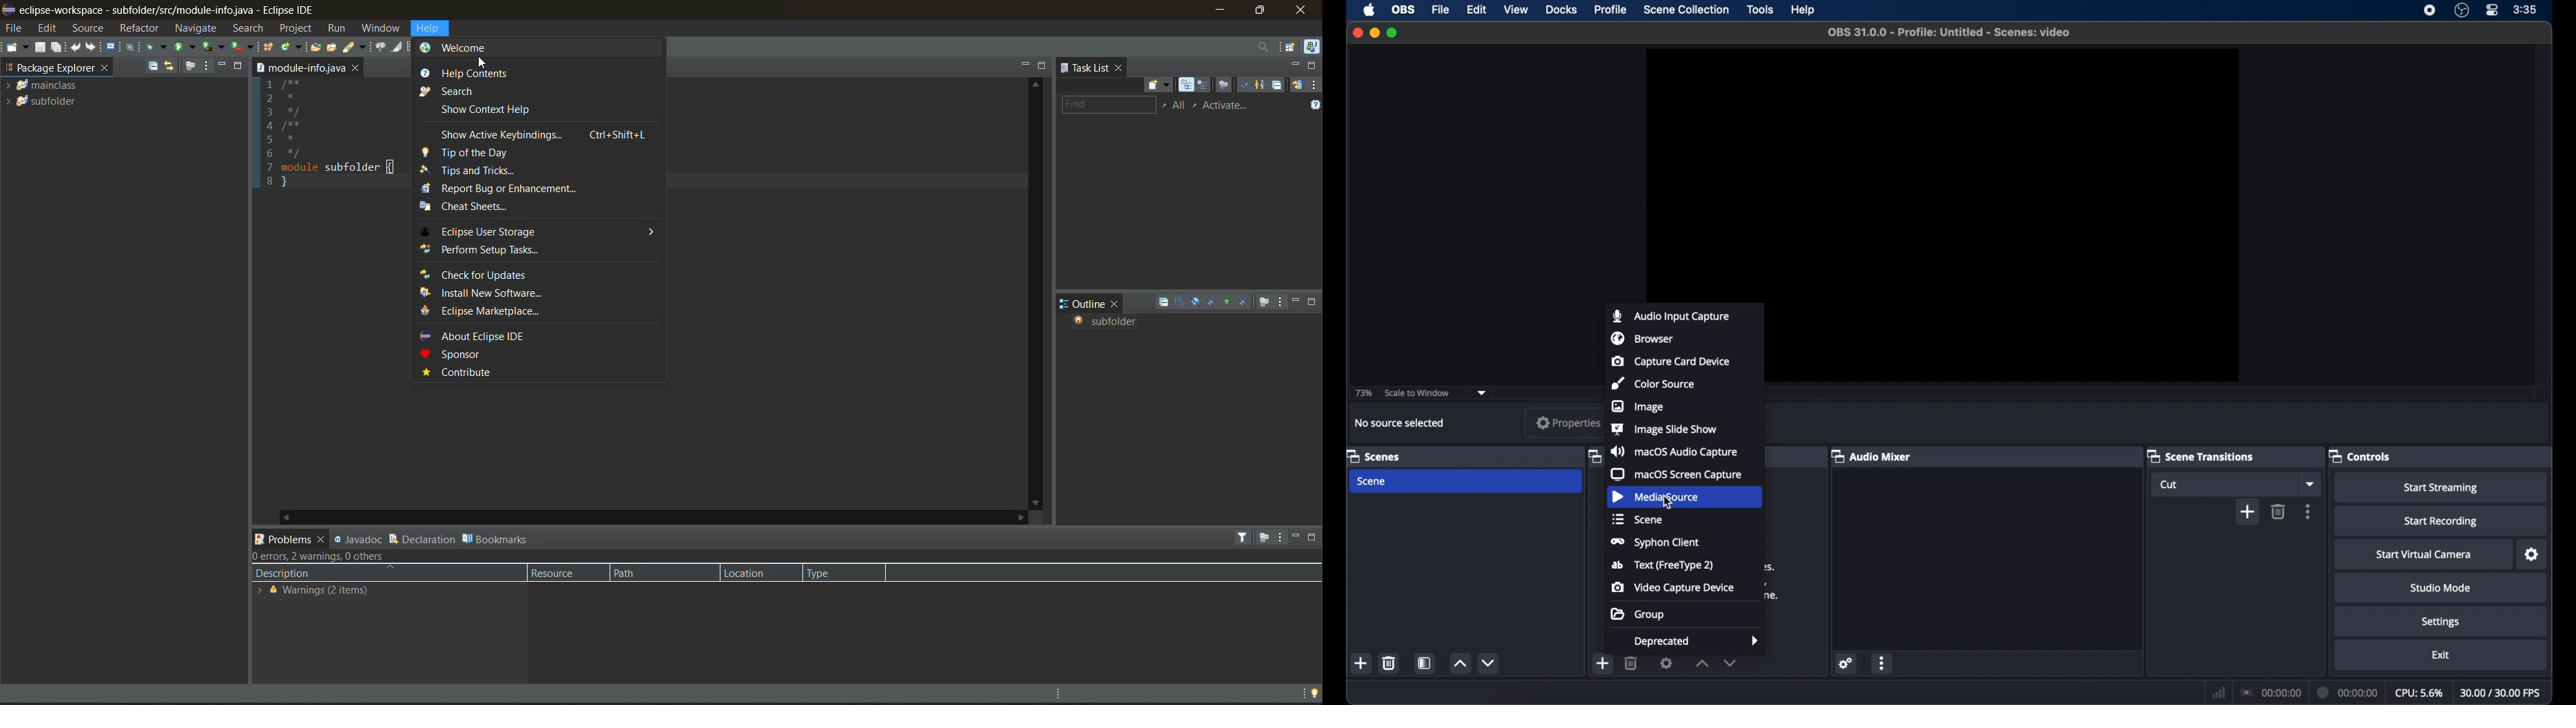  I want to click on edit task working sets, so click(1181, 106).